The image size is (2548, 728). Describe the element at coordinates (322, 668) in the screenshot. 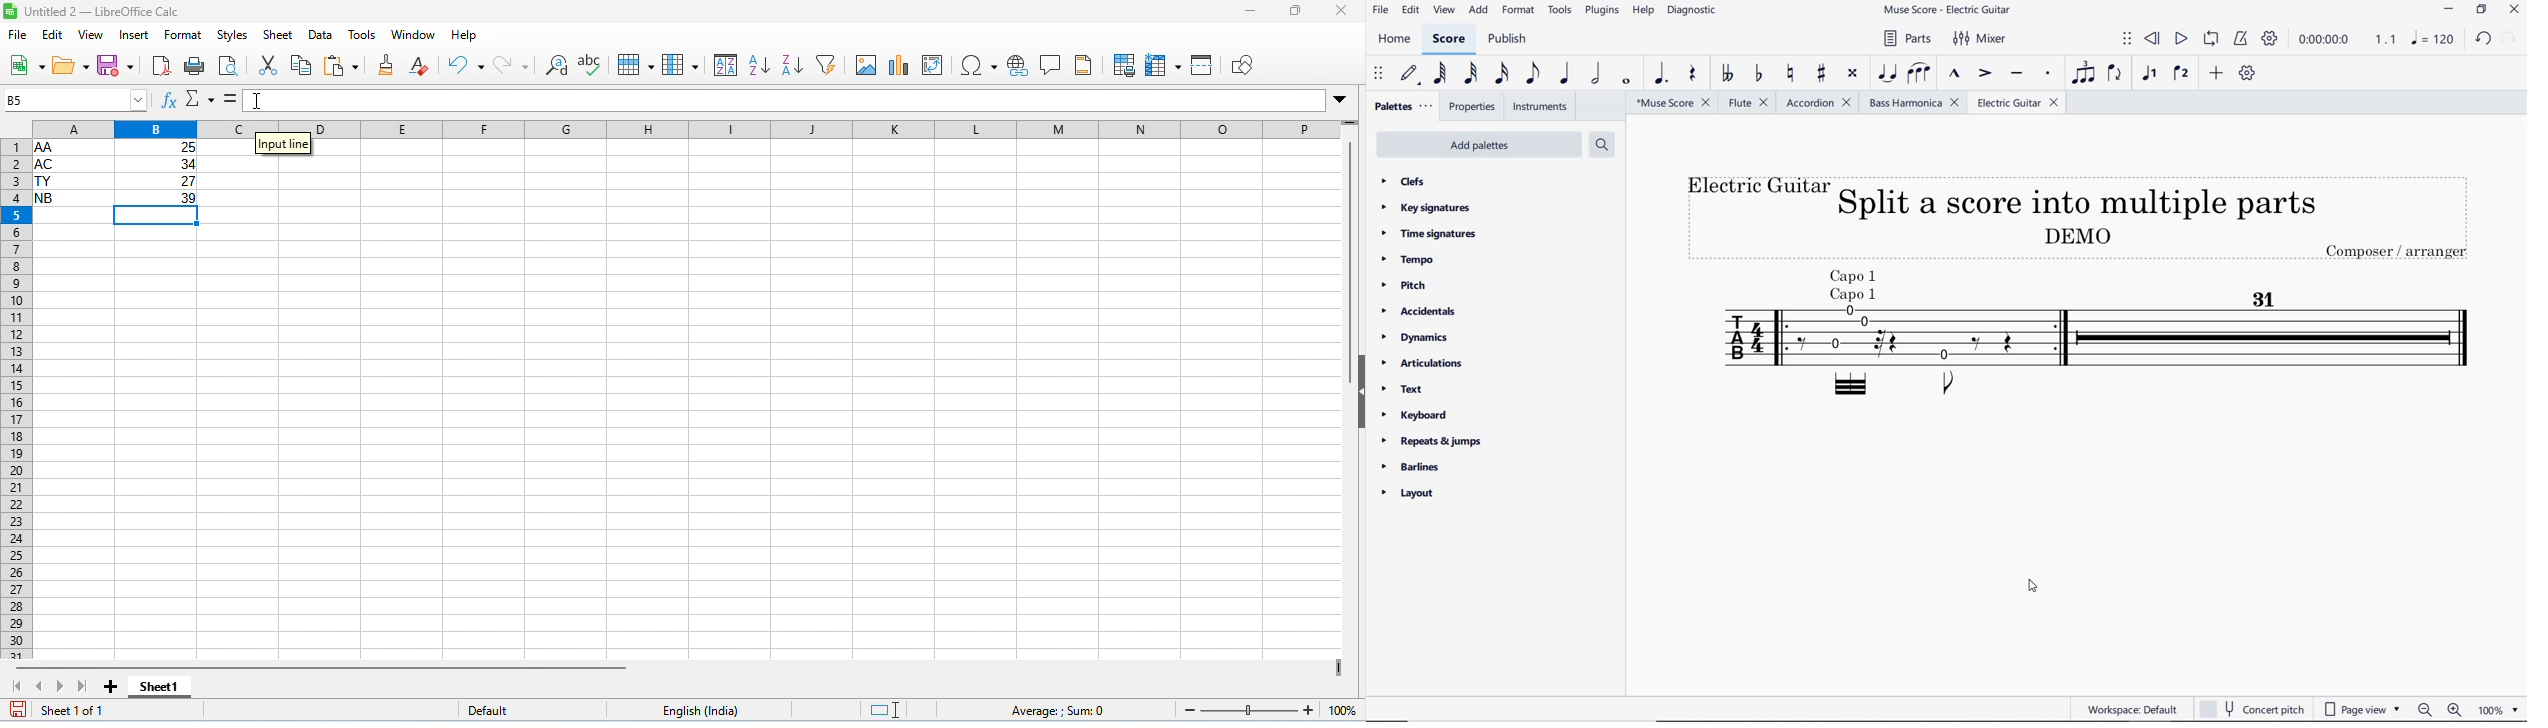

I see `horizontal scroll bar` at that location.